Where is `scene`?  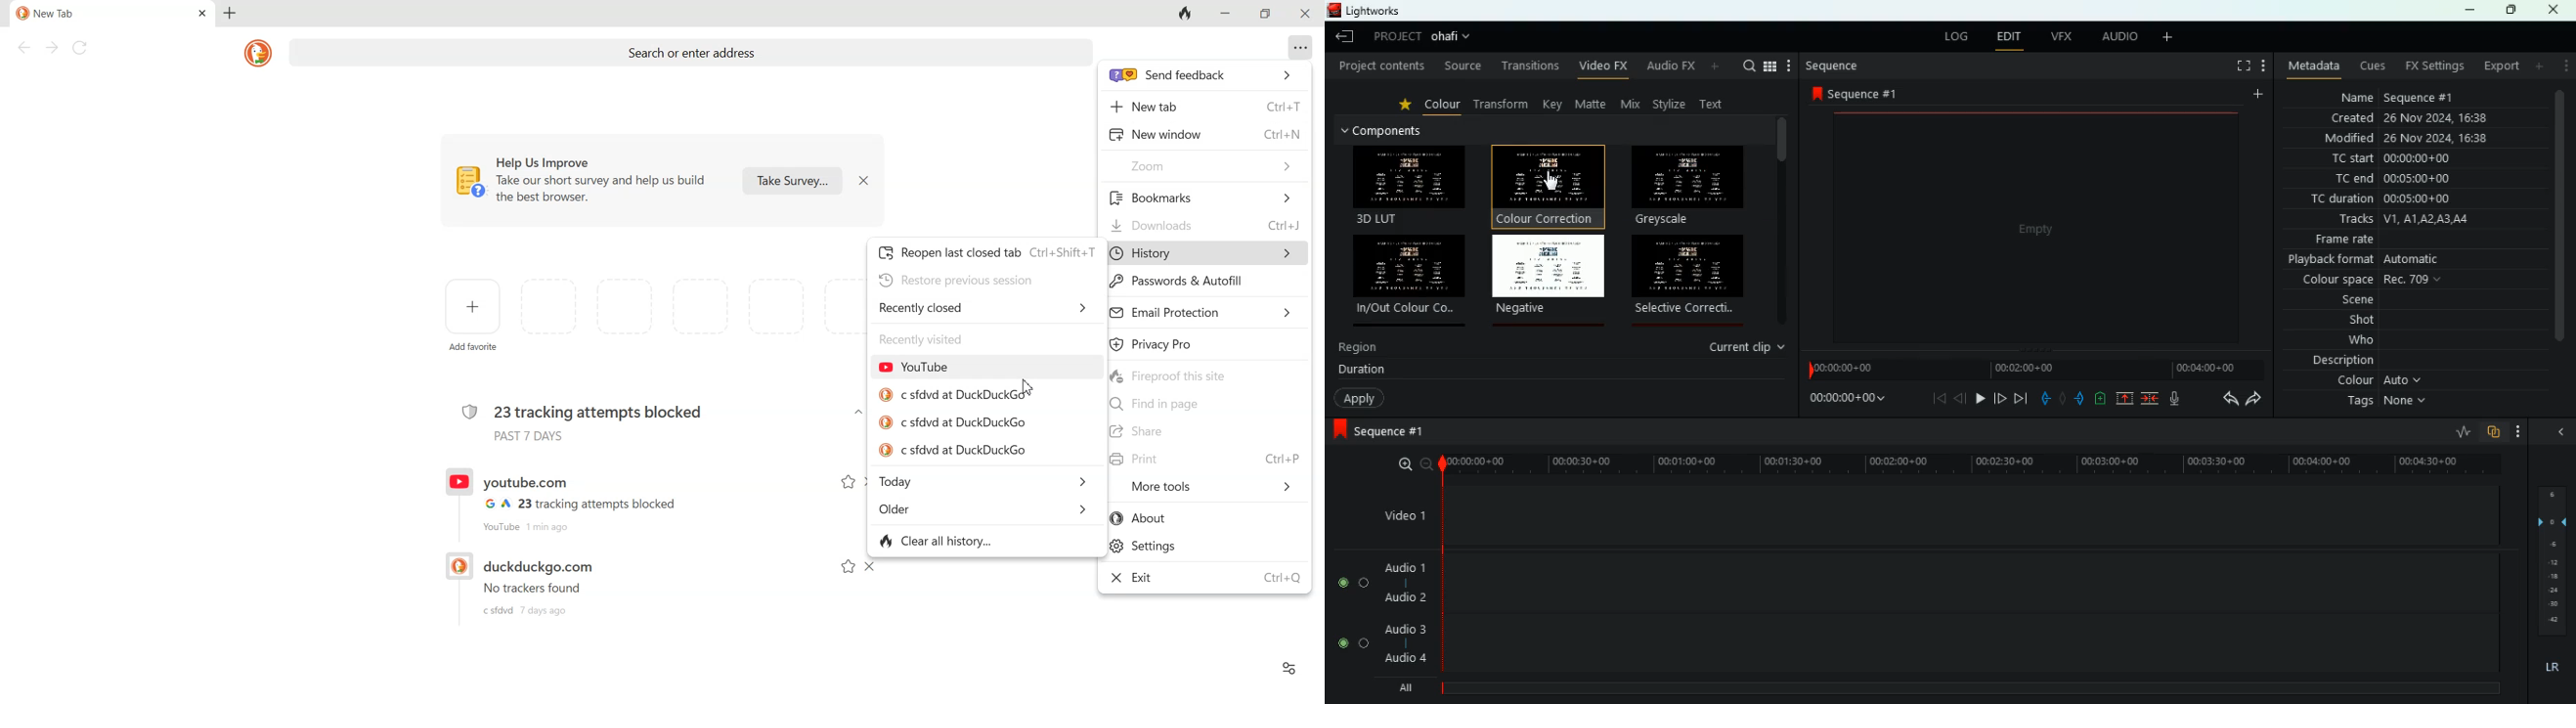 scene is located at coordinates (2336, 301).